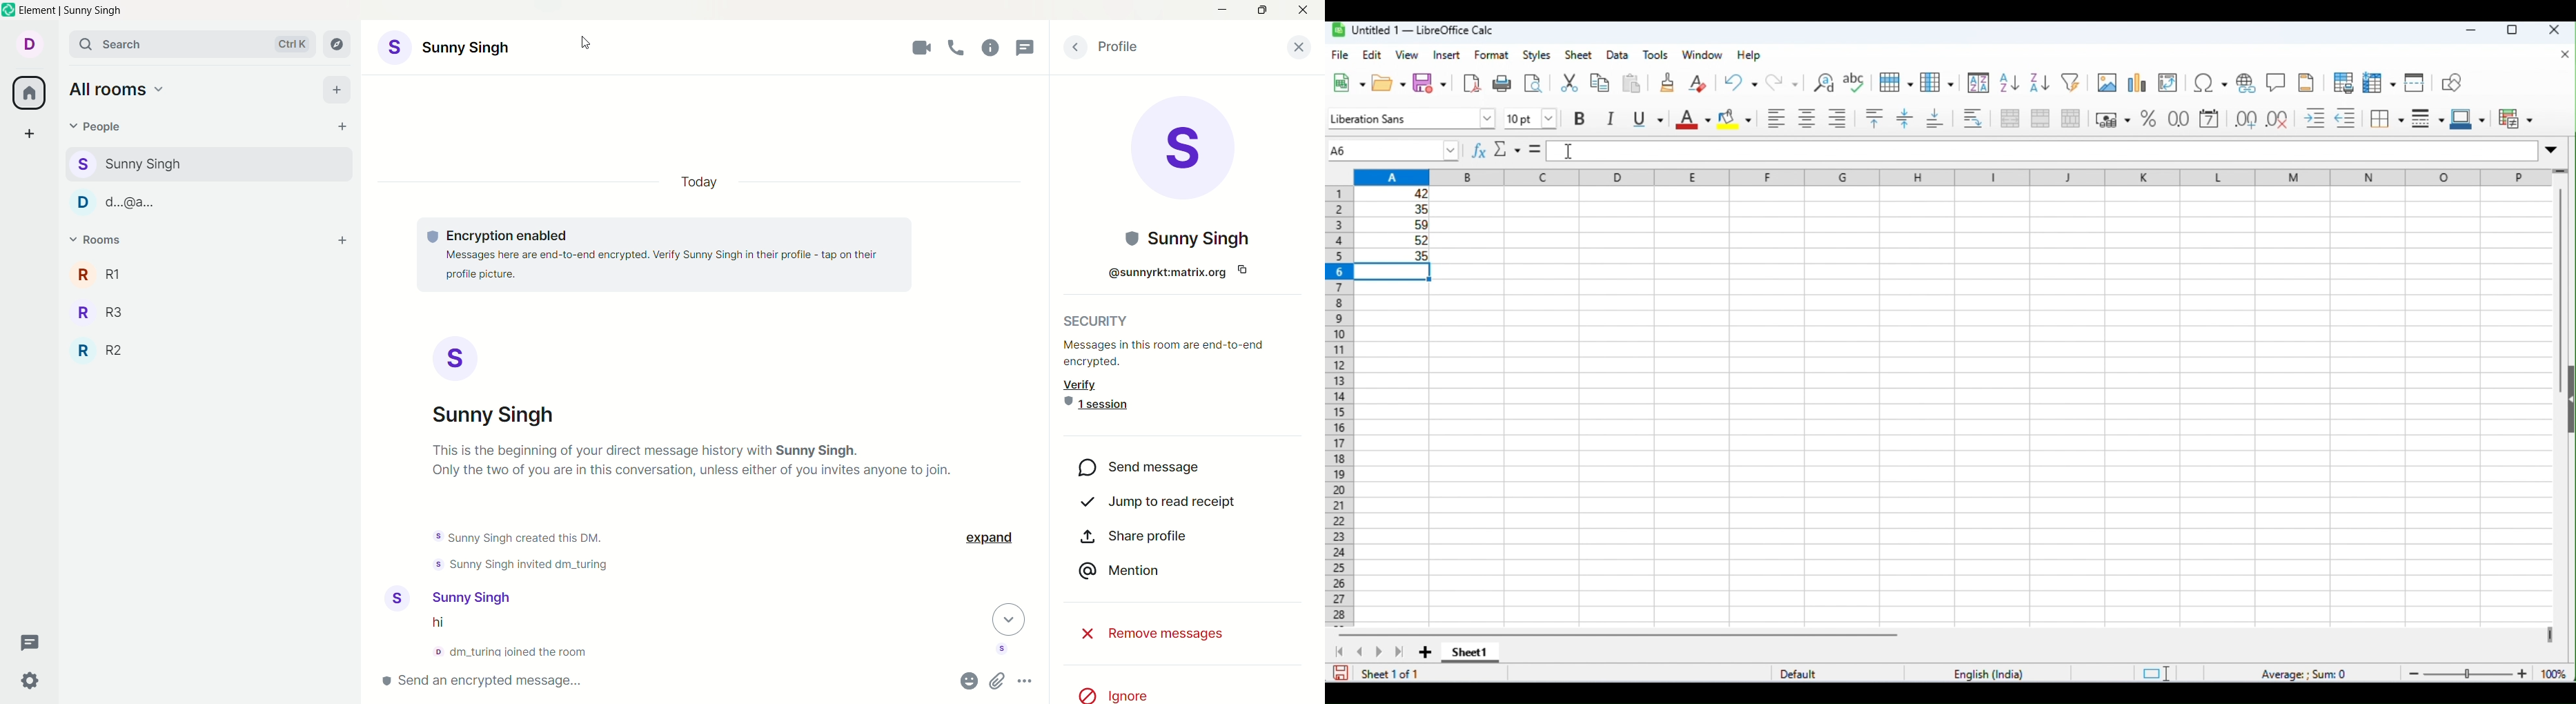  I want to click on Close, so click(1299, 47).